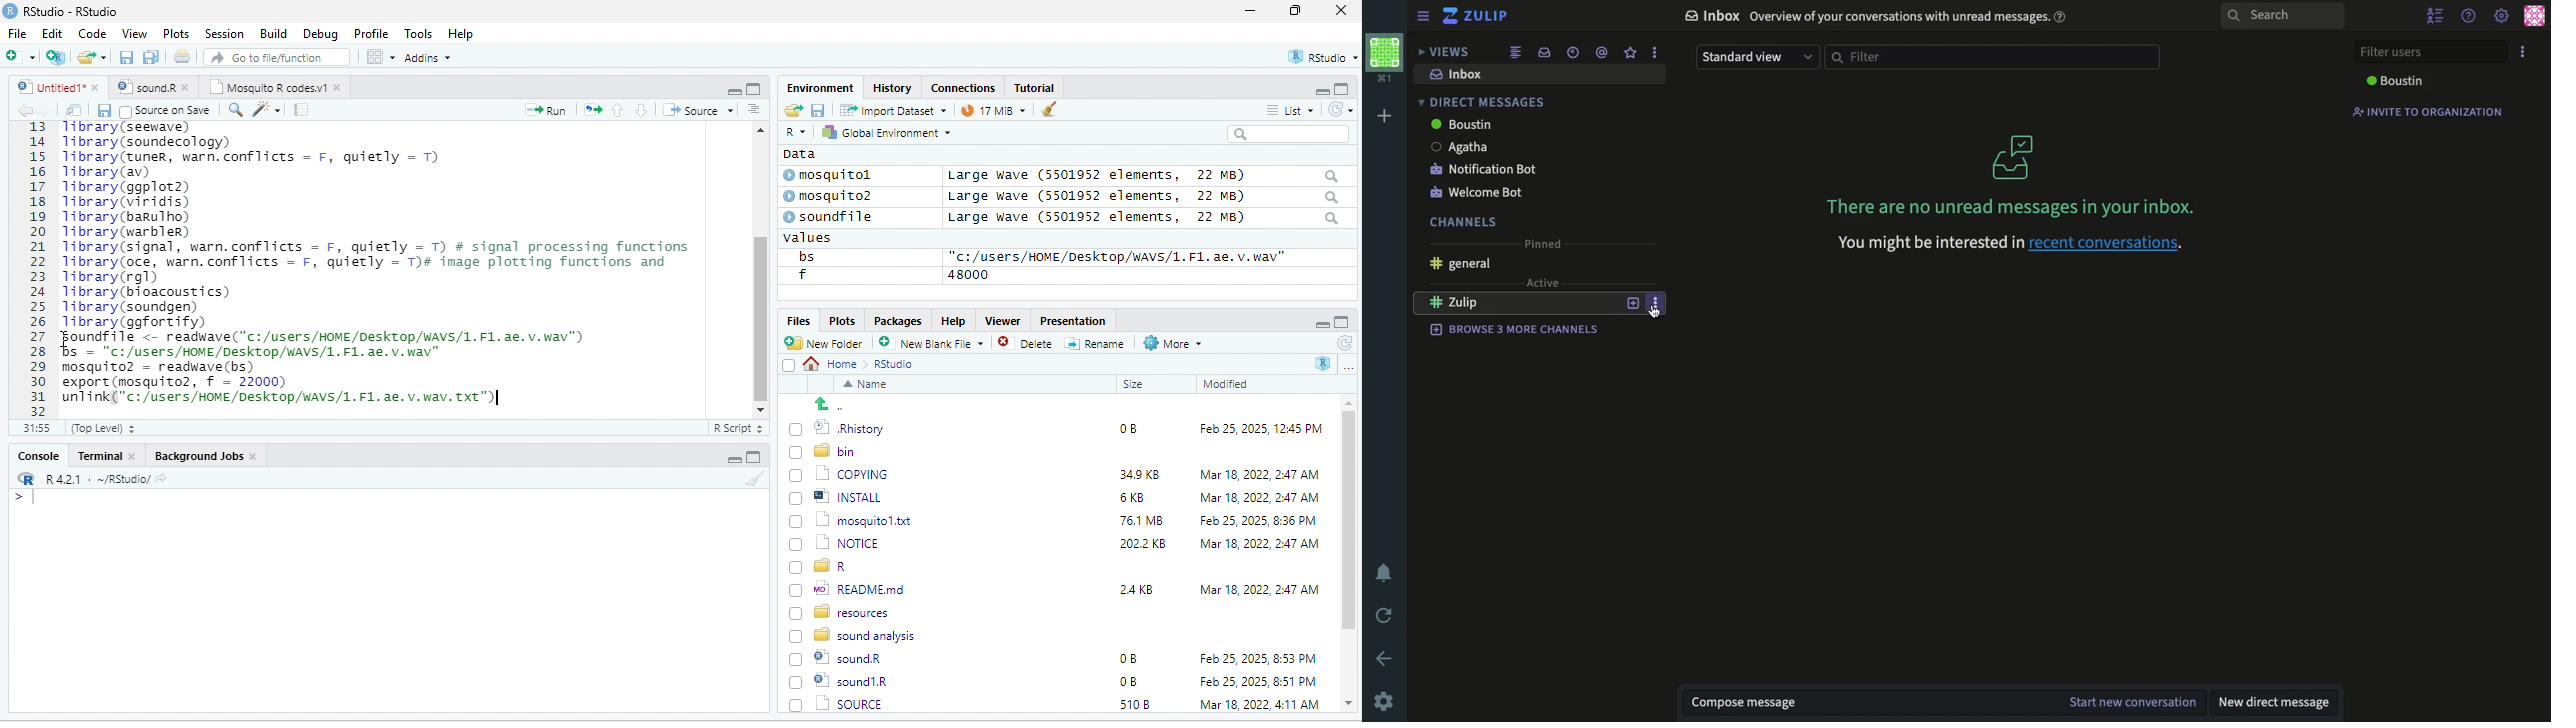  What do you see at coordinates (731, 460) in the screenshot?
I see `minimize` at bounding box center [731, 460].